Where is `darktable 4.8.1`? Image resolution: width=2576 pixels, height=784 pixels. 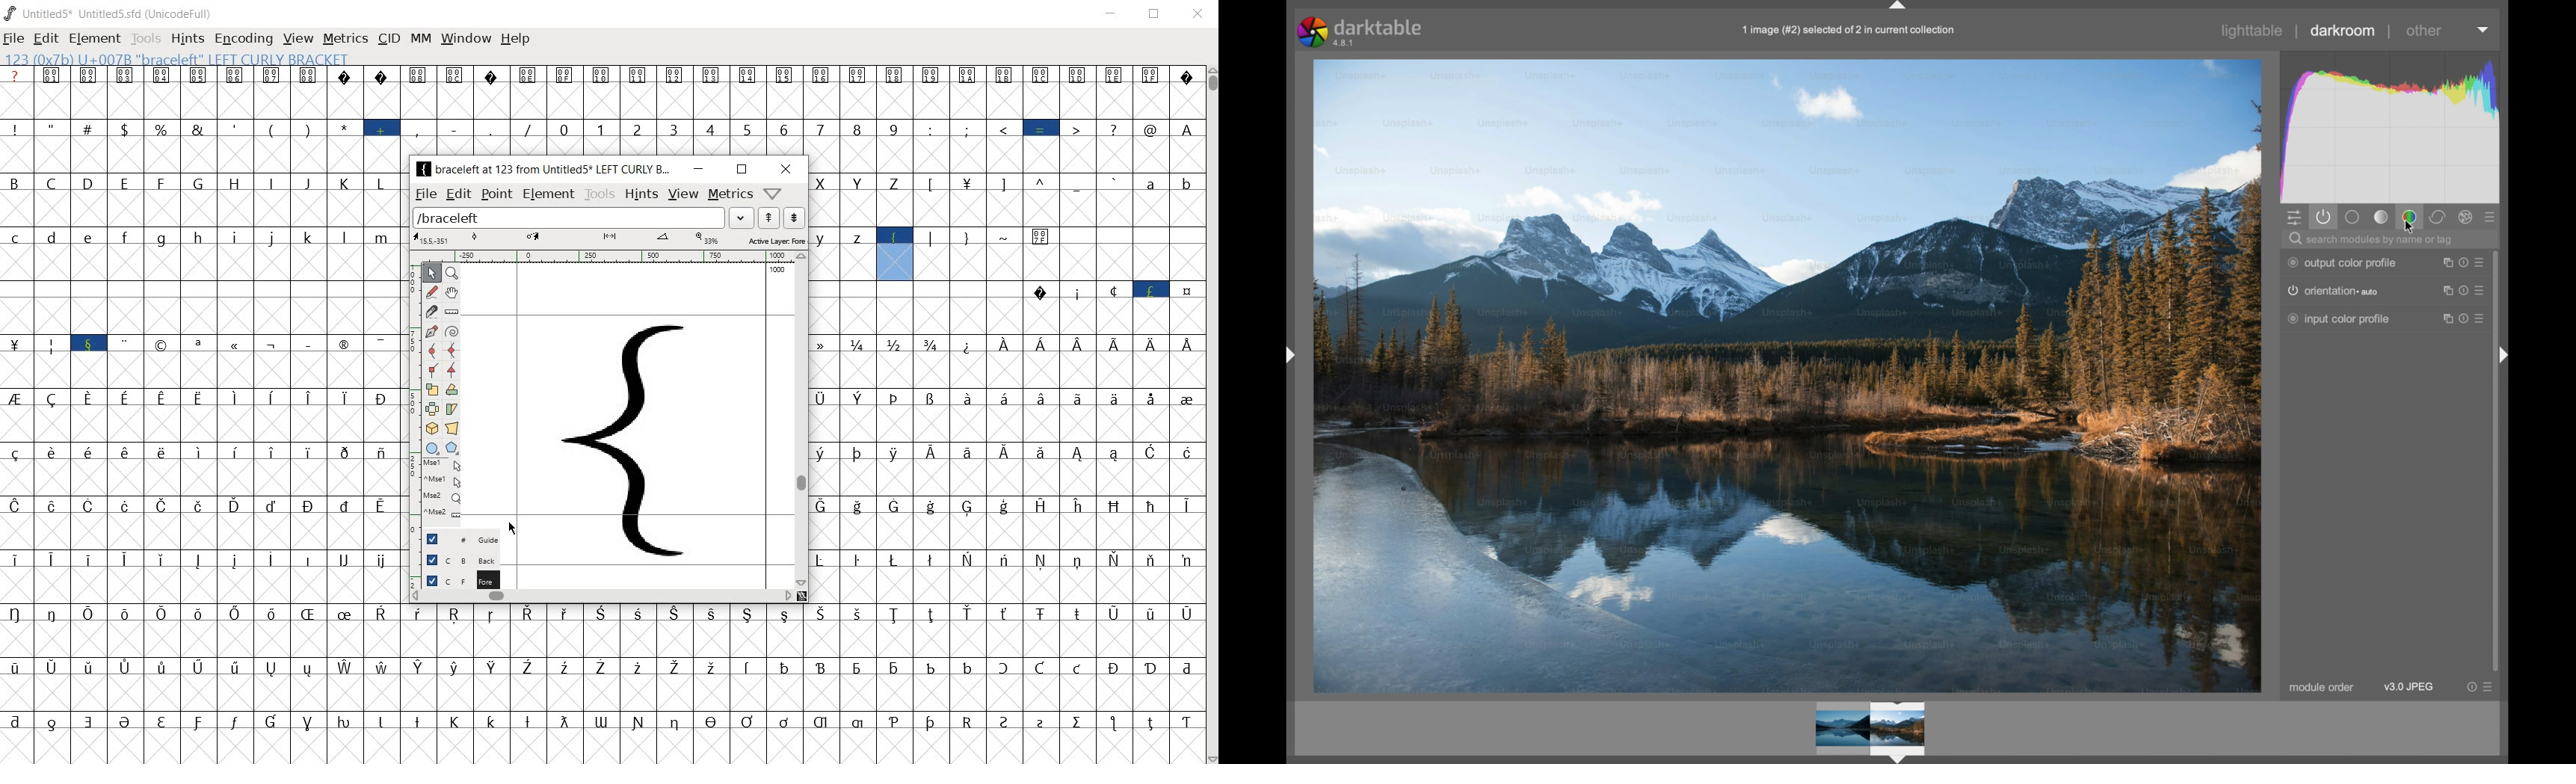 darktable 4.8.1 is located at coordinates (1363, 33).